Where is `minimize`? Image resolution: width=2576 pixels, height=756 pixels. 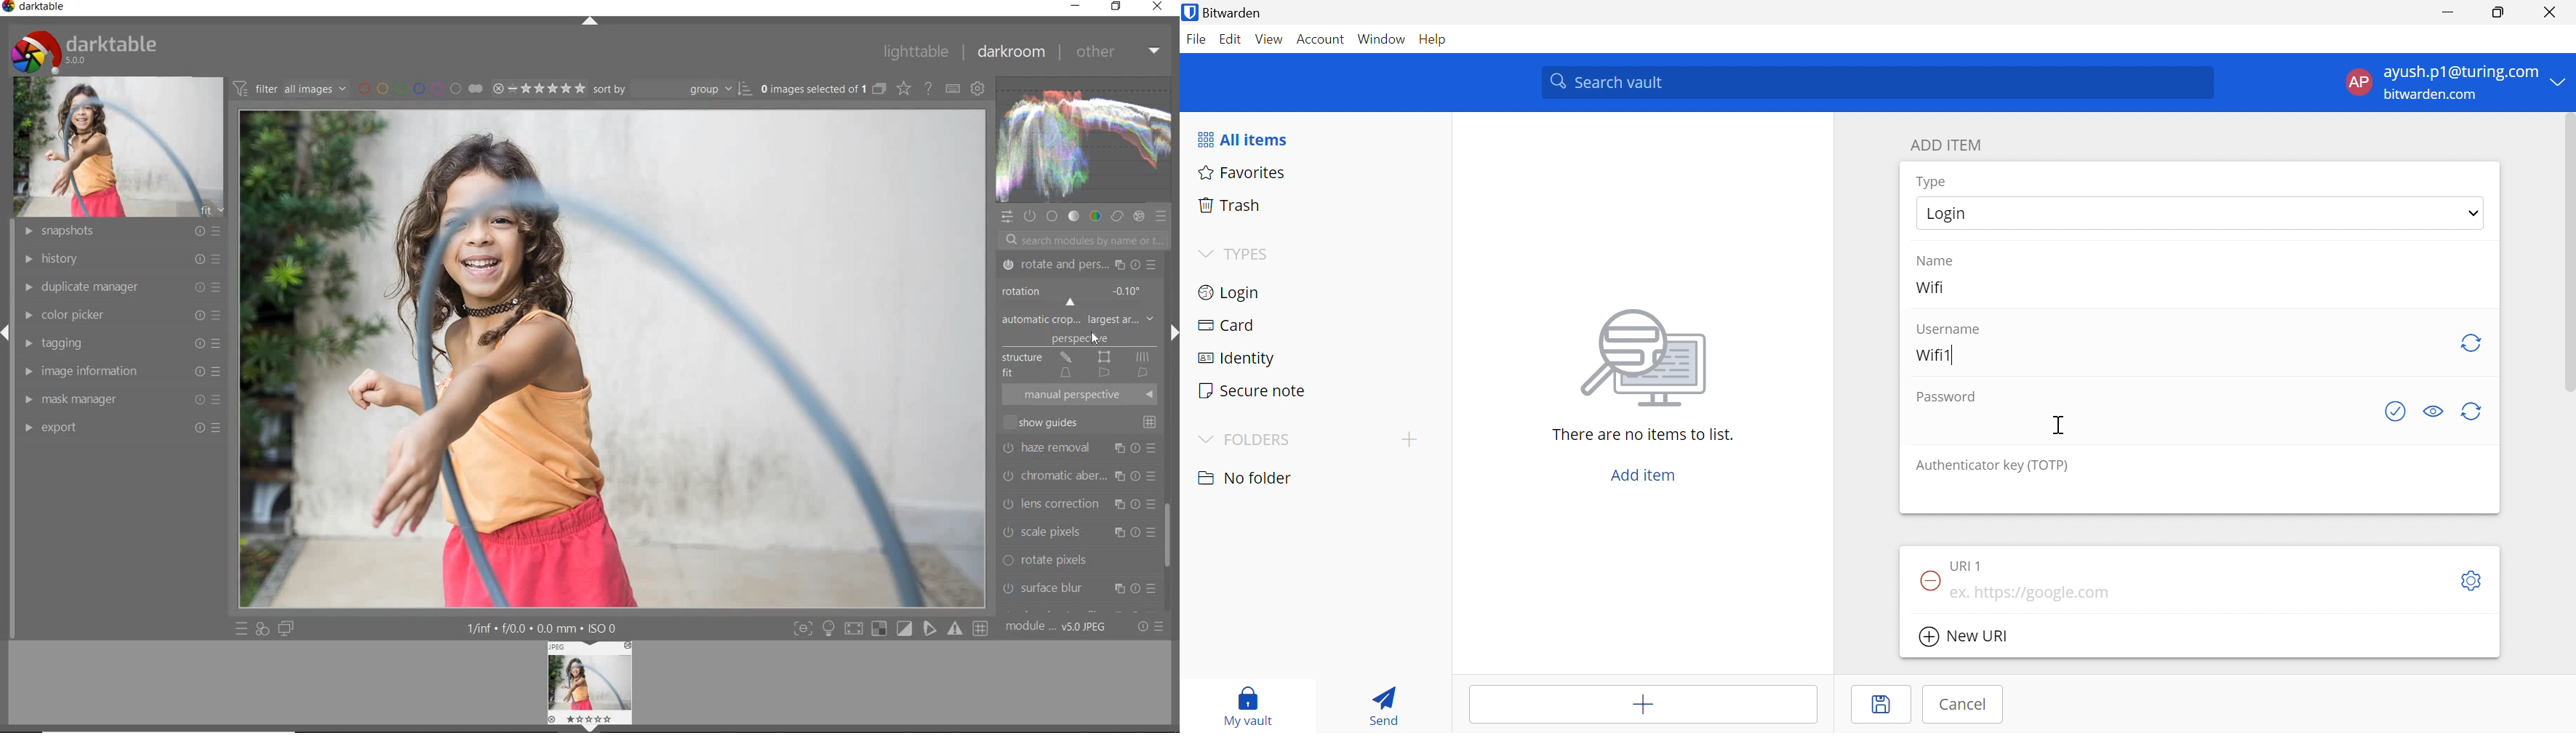 minimize is located at coordinates (1074, 6).